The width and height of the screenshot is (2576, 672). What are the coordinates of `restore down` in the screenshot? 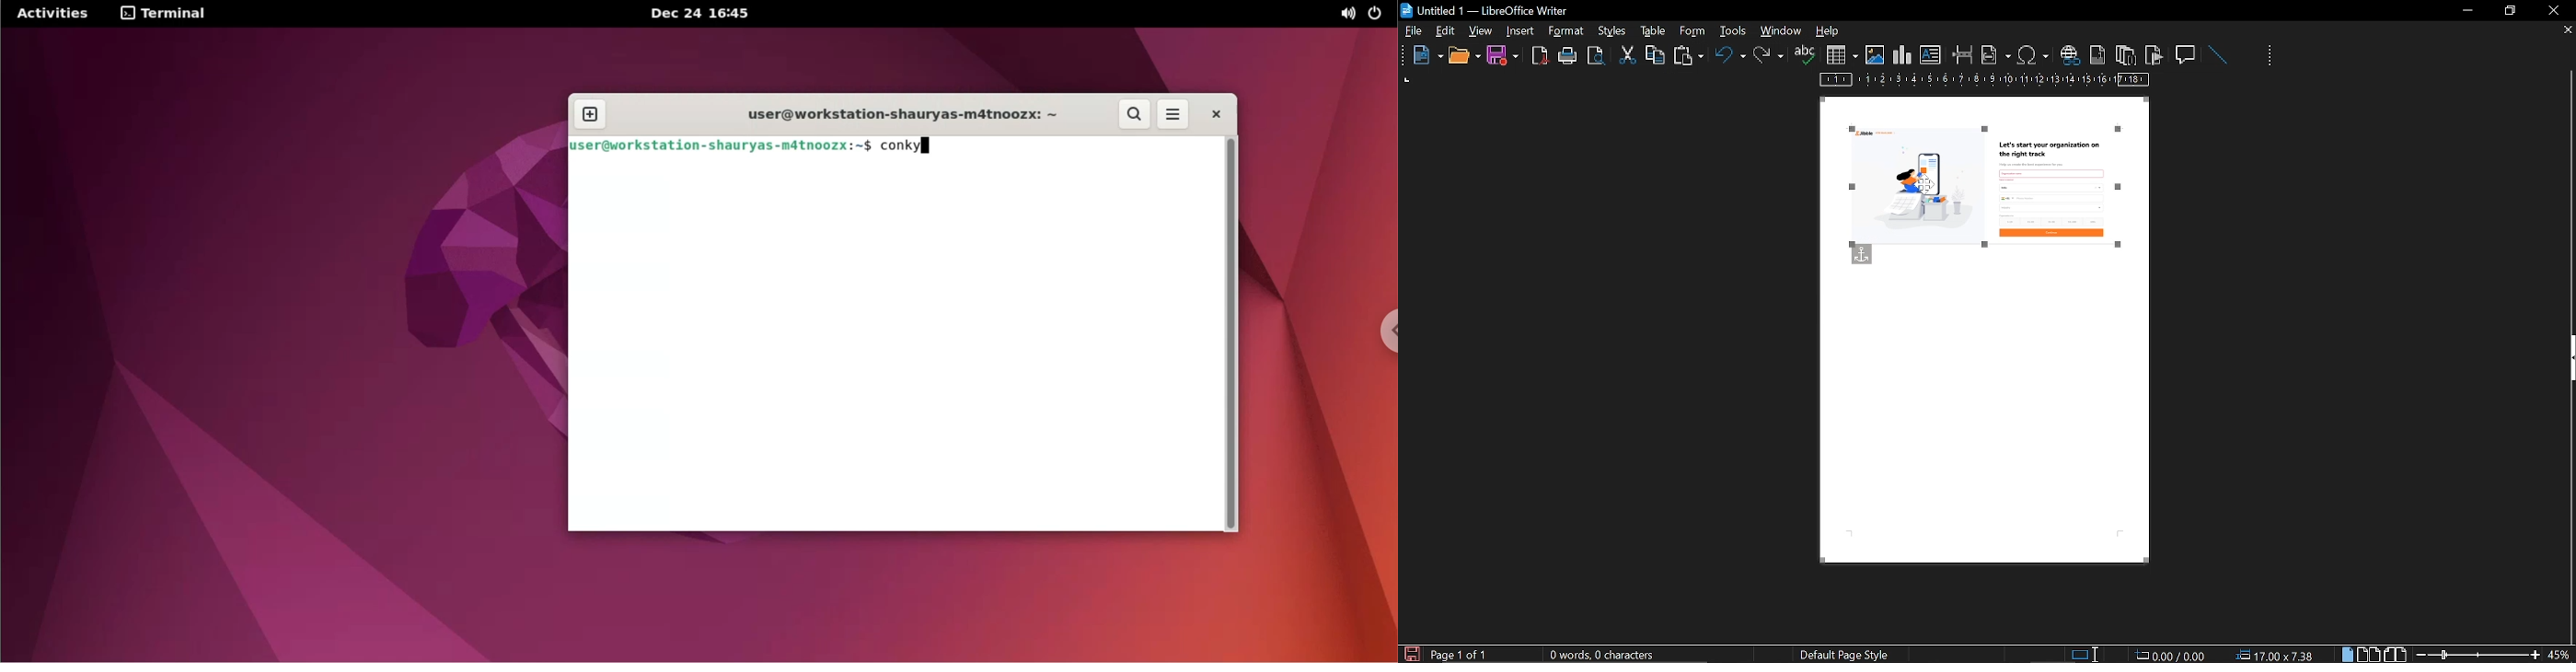 It's located at (2512, 10).